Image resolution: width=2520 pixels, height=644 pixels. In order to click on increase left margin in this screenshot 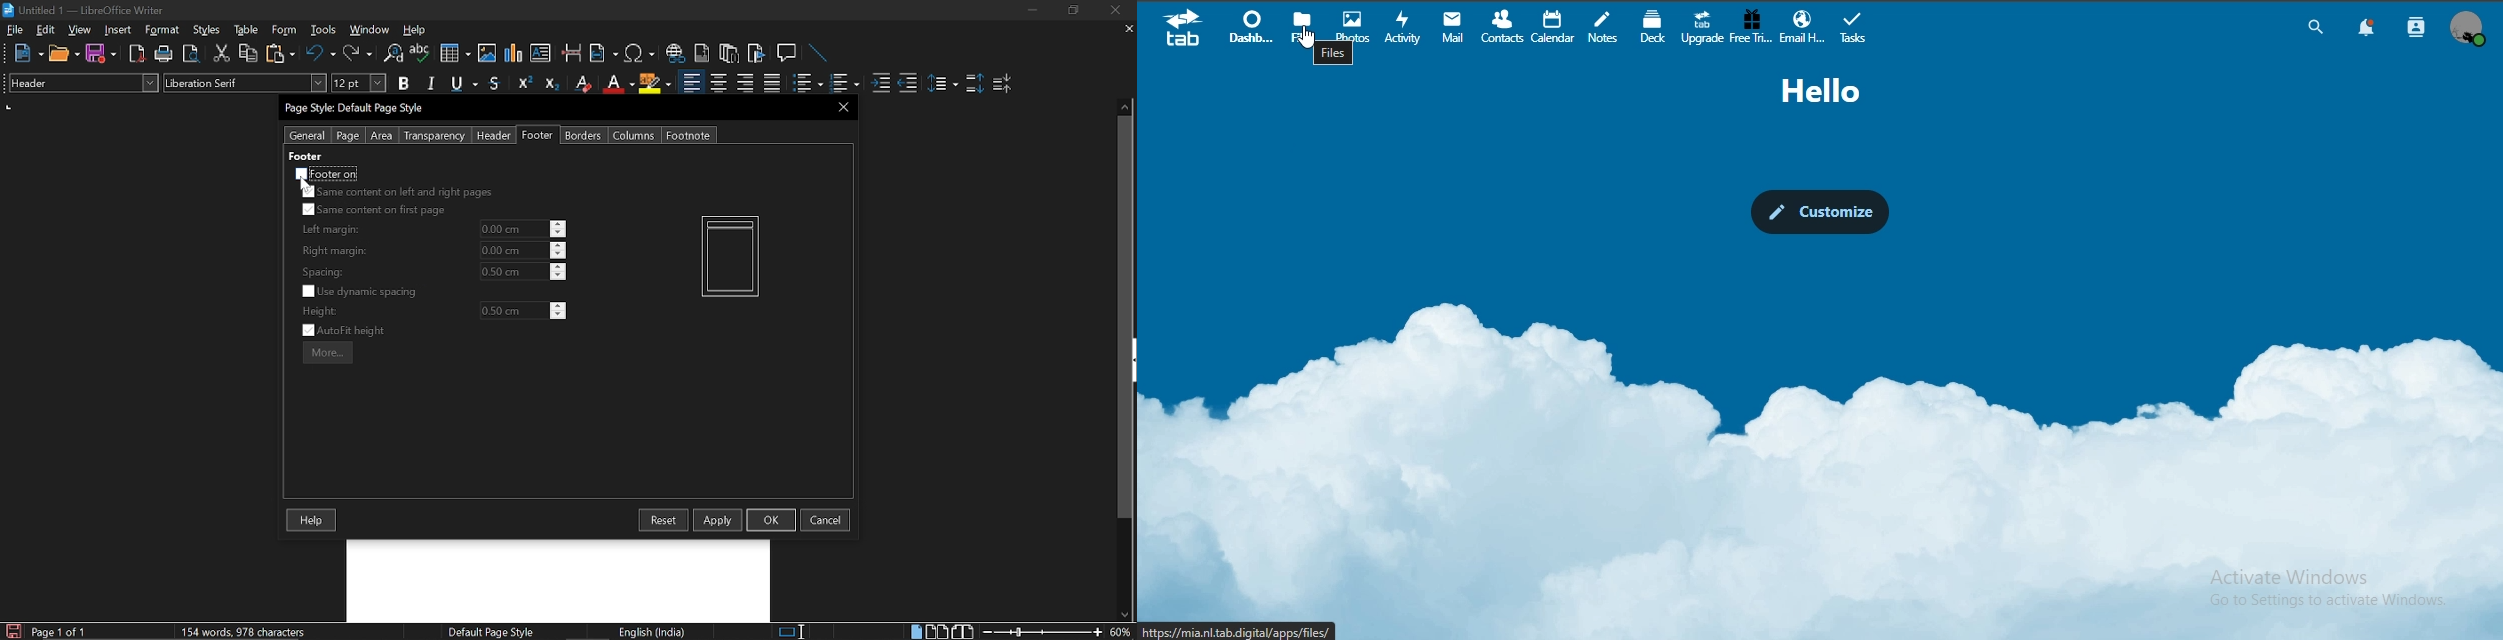, I will do `click(559, 224)`.